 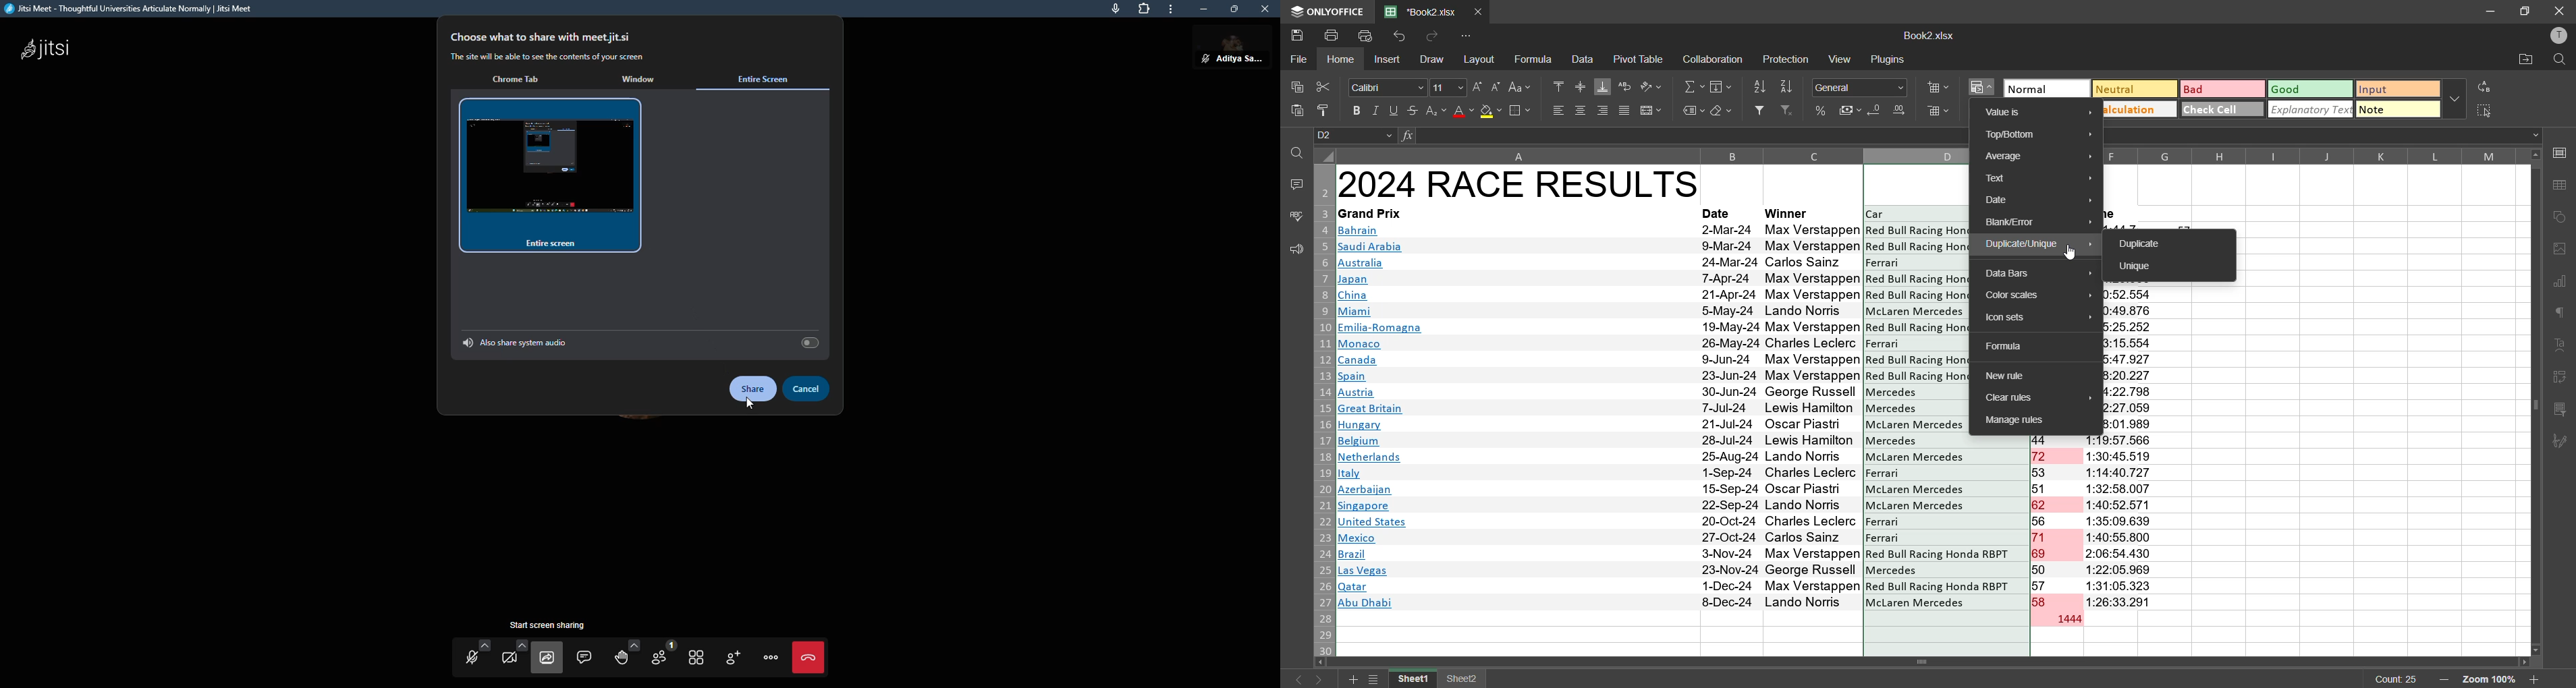 I want to click on undo, so click(x=1402, y=37).